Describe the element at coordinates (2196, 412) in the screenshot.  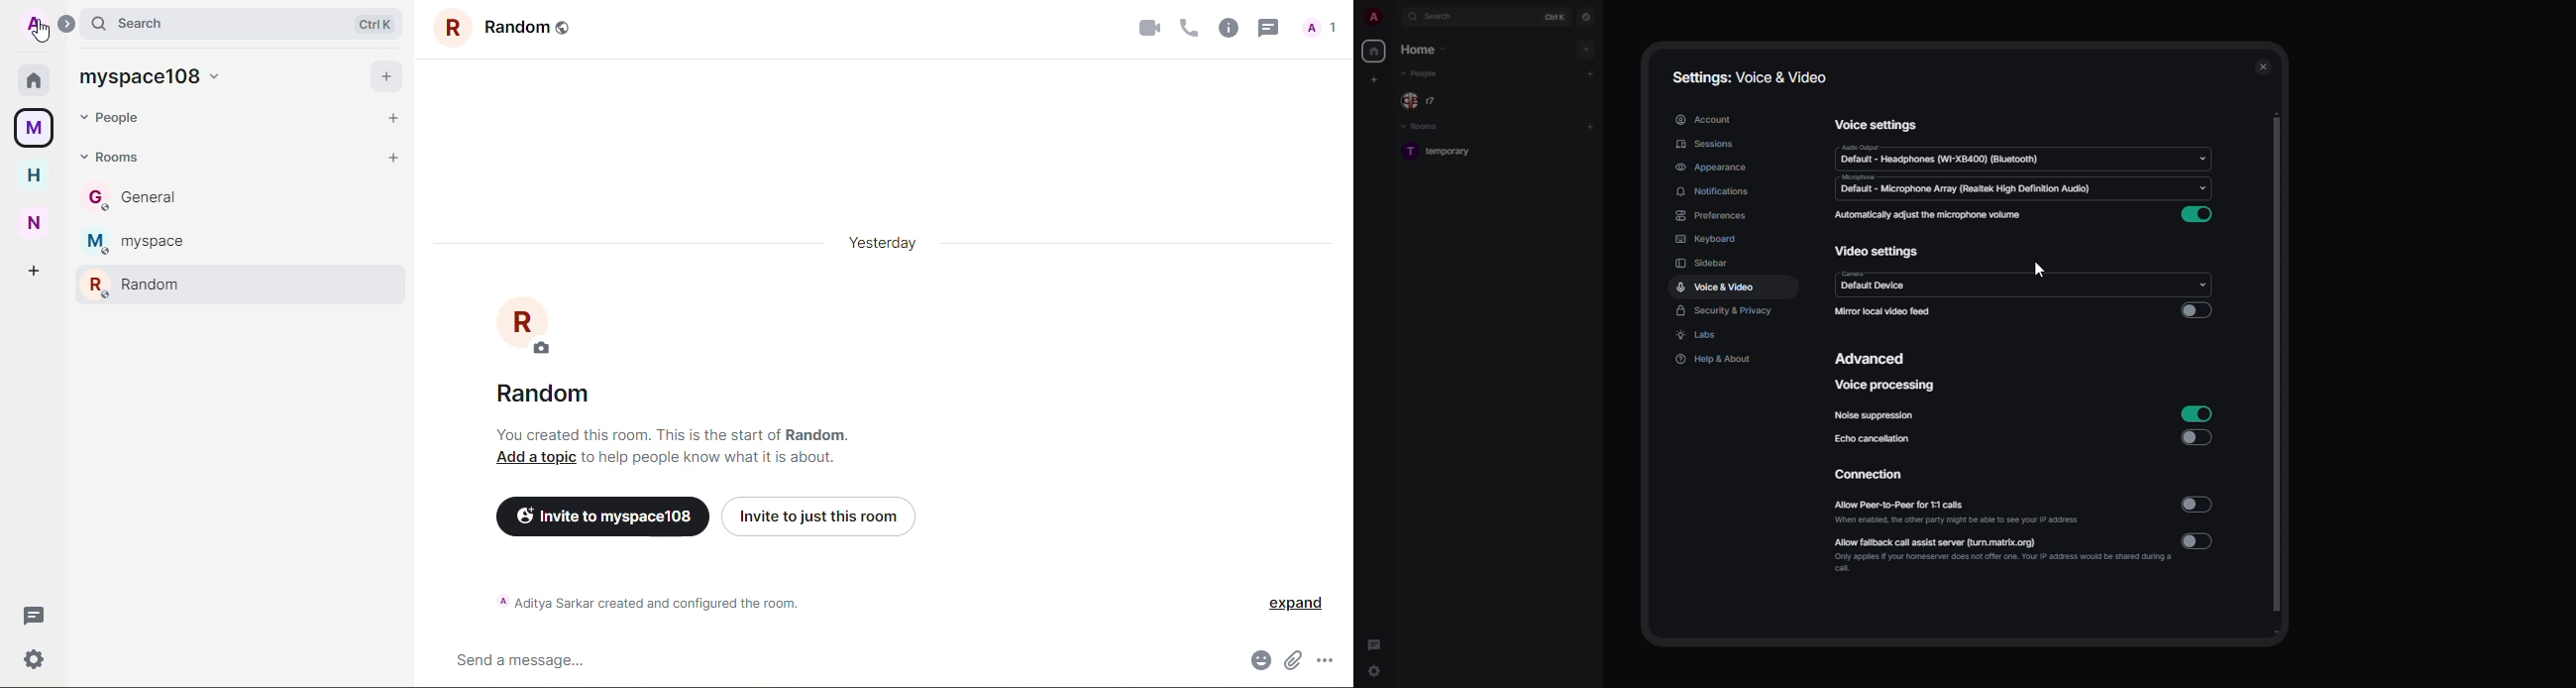
I see `enabled` at that location.